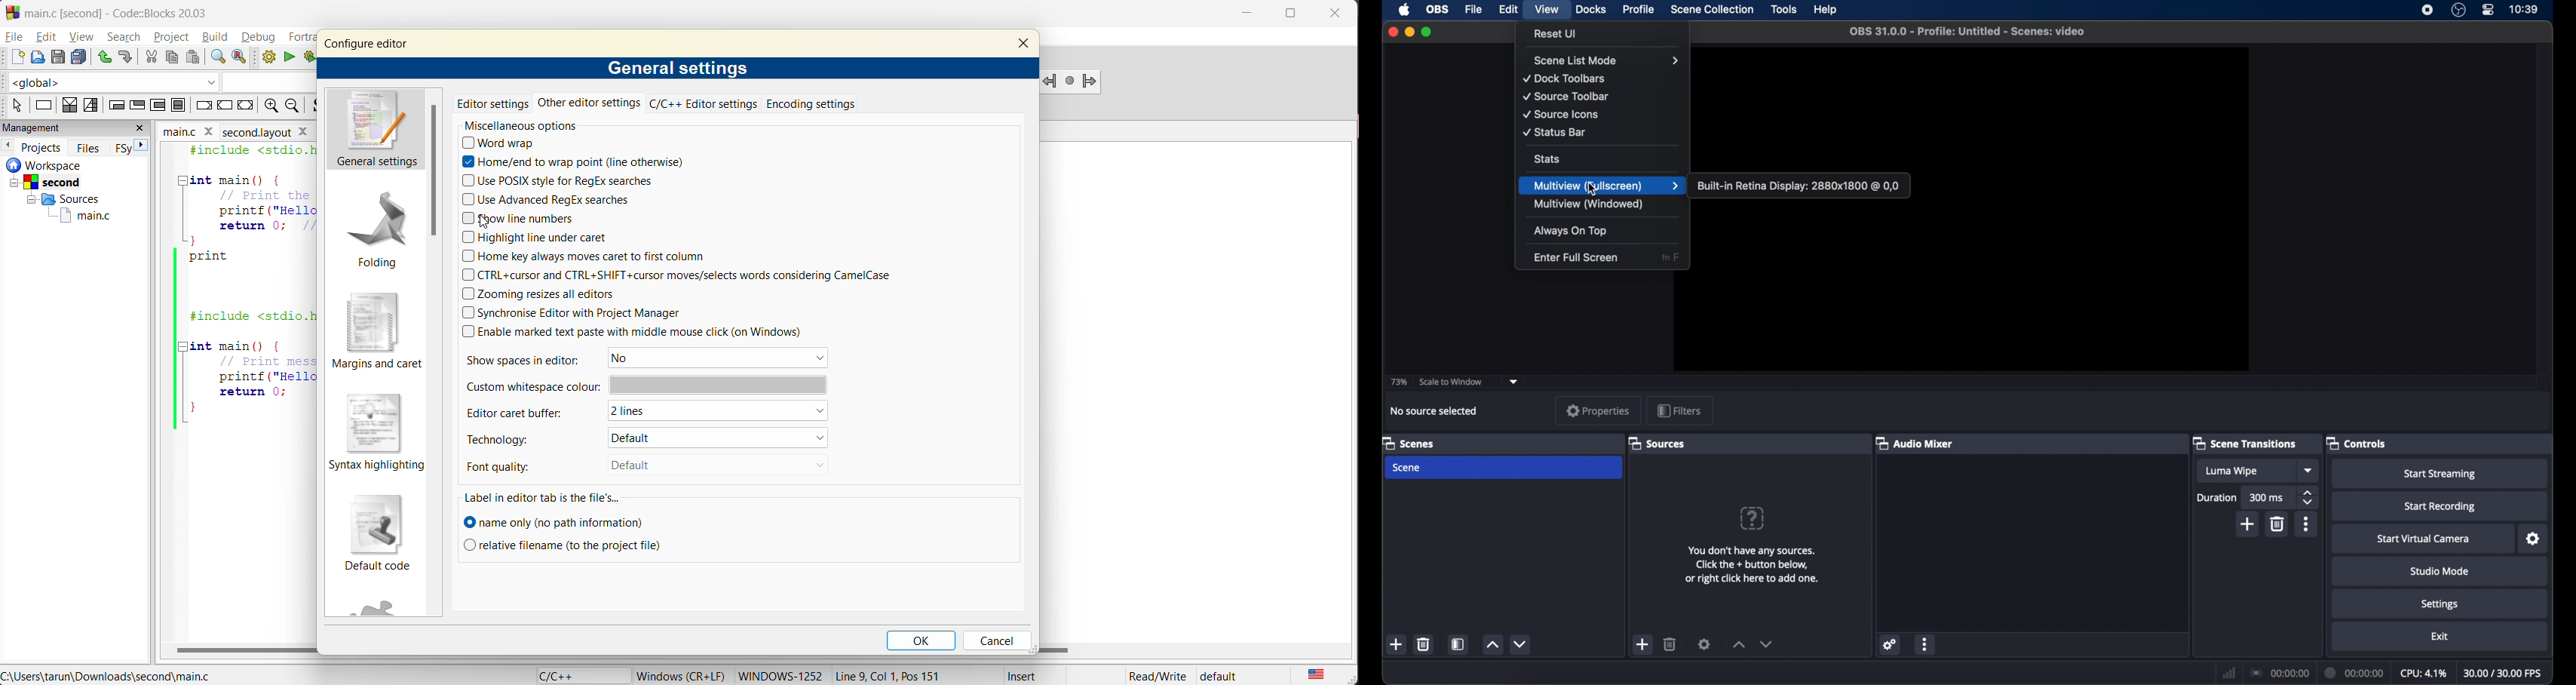 The height and width of the screenshot is (700, 2576). Describe the element at coordinates (307, 134) in the screenshot. I see `close` at that location.